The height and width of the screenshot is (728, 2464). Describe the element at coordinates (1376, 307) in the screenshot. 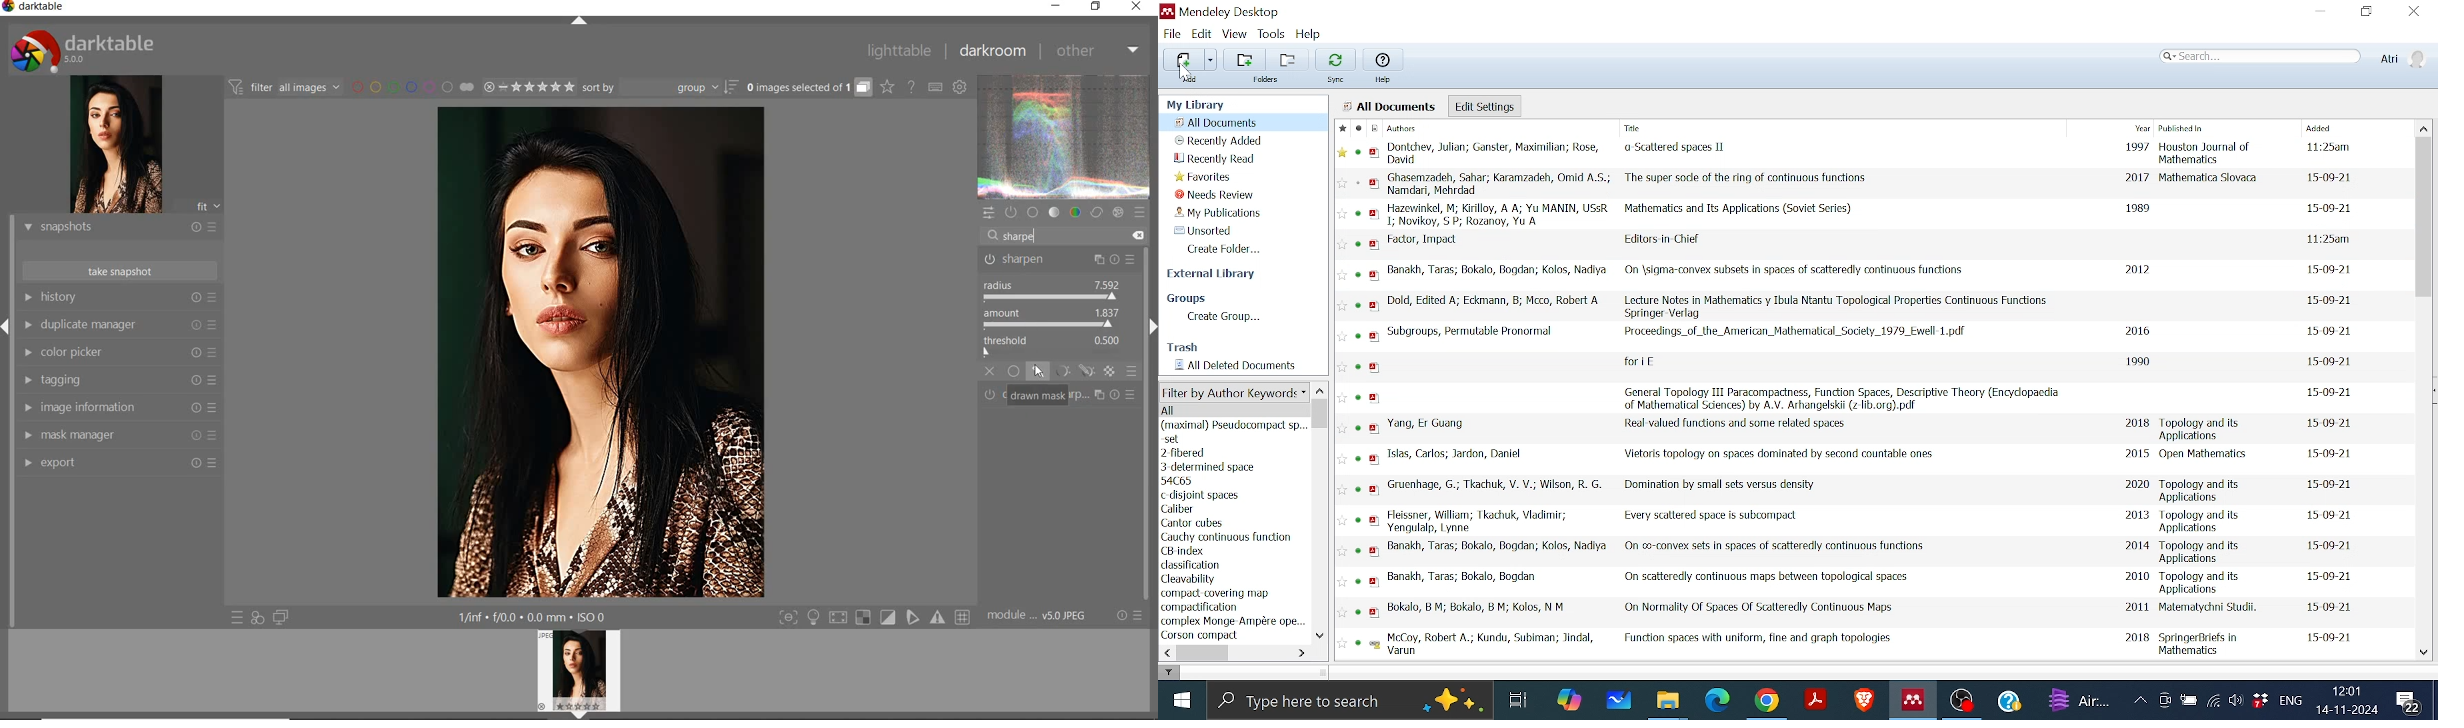

I see `pdf` at that location.